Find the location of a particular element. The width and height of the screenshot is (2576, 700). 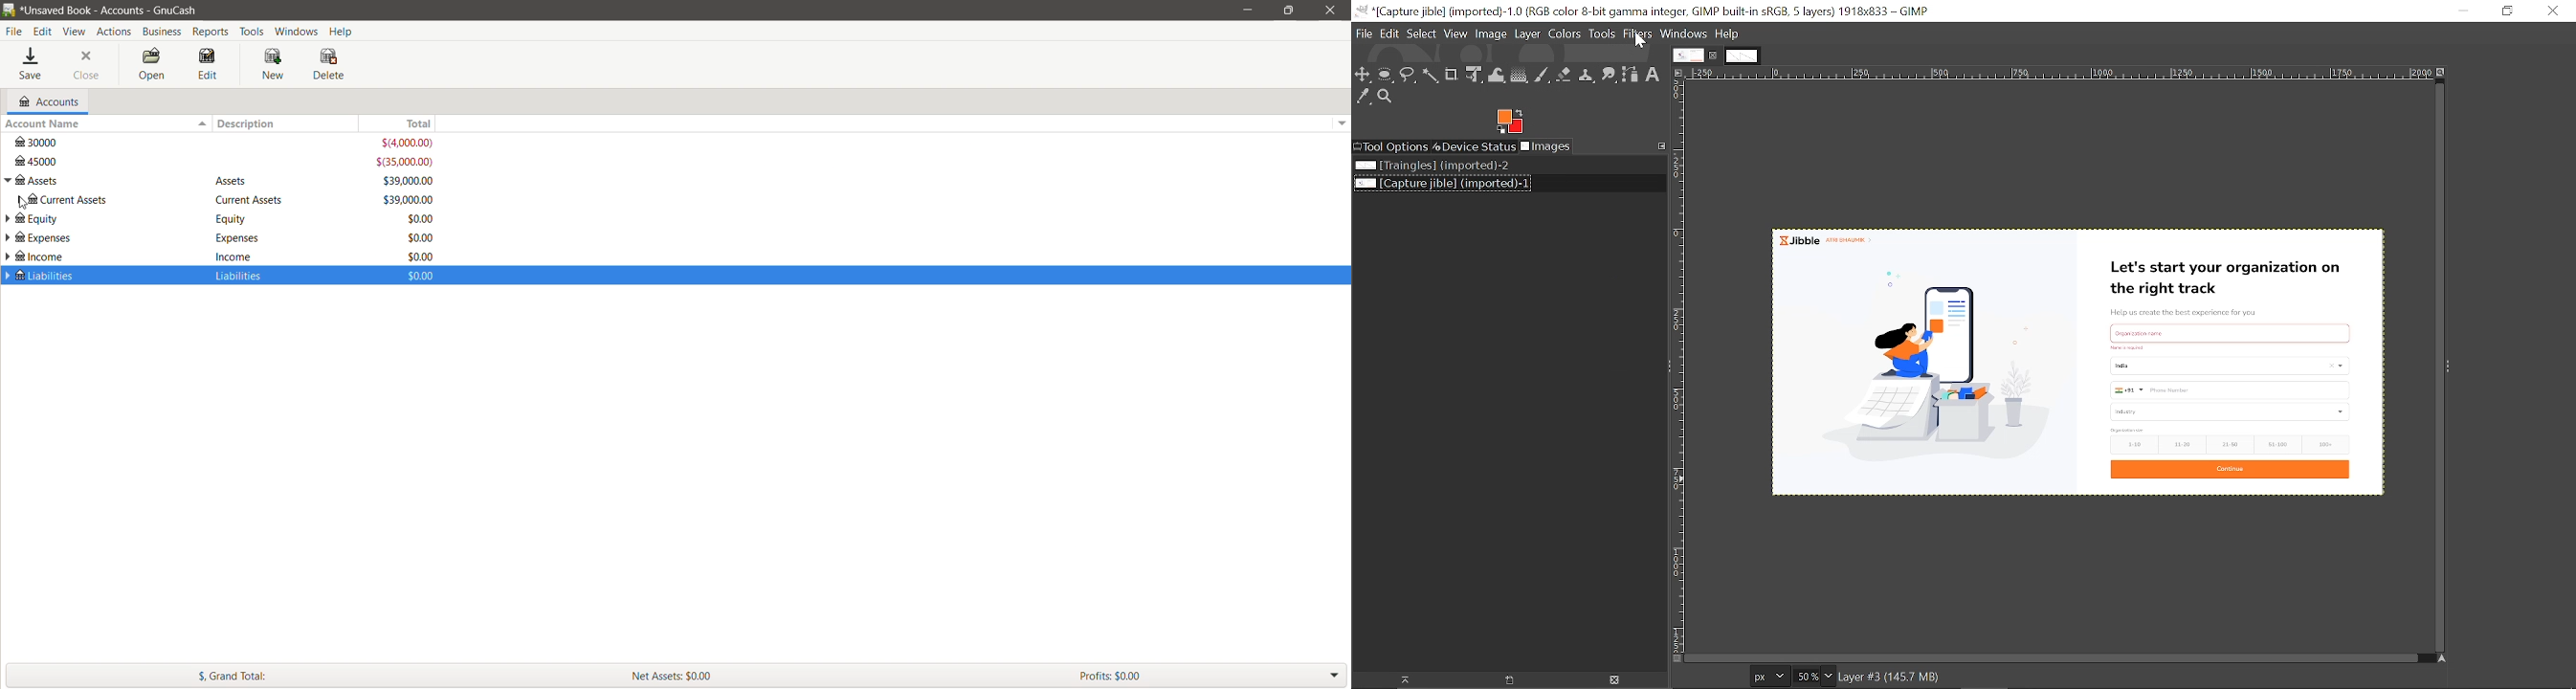

$0.00 is located at coordinates (428, 278).